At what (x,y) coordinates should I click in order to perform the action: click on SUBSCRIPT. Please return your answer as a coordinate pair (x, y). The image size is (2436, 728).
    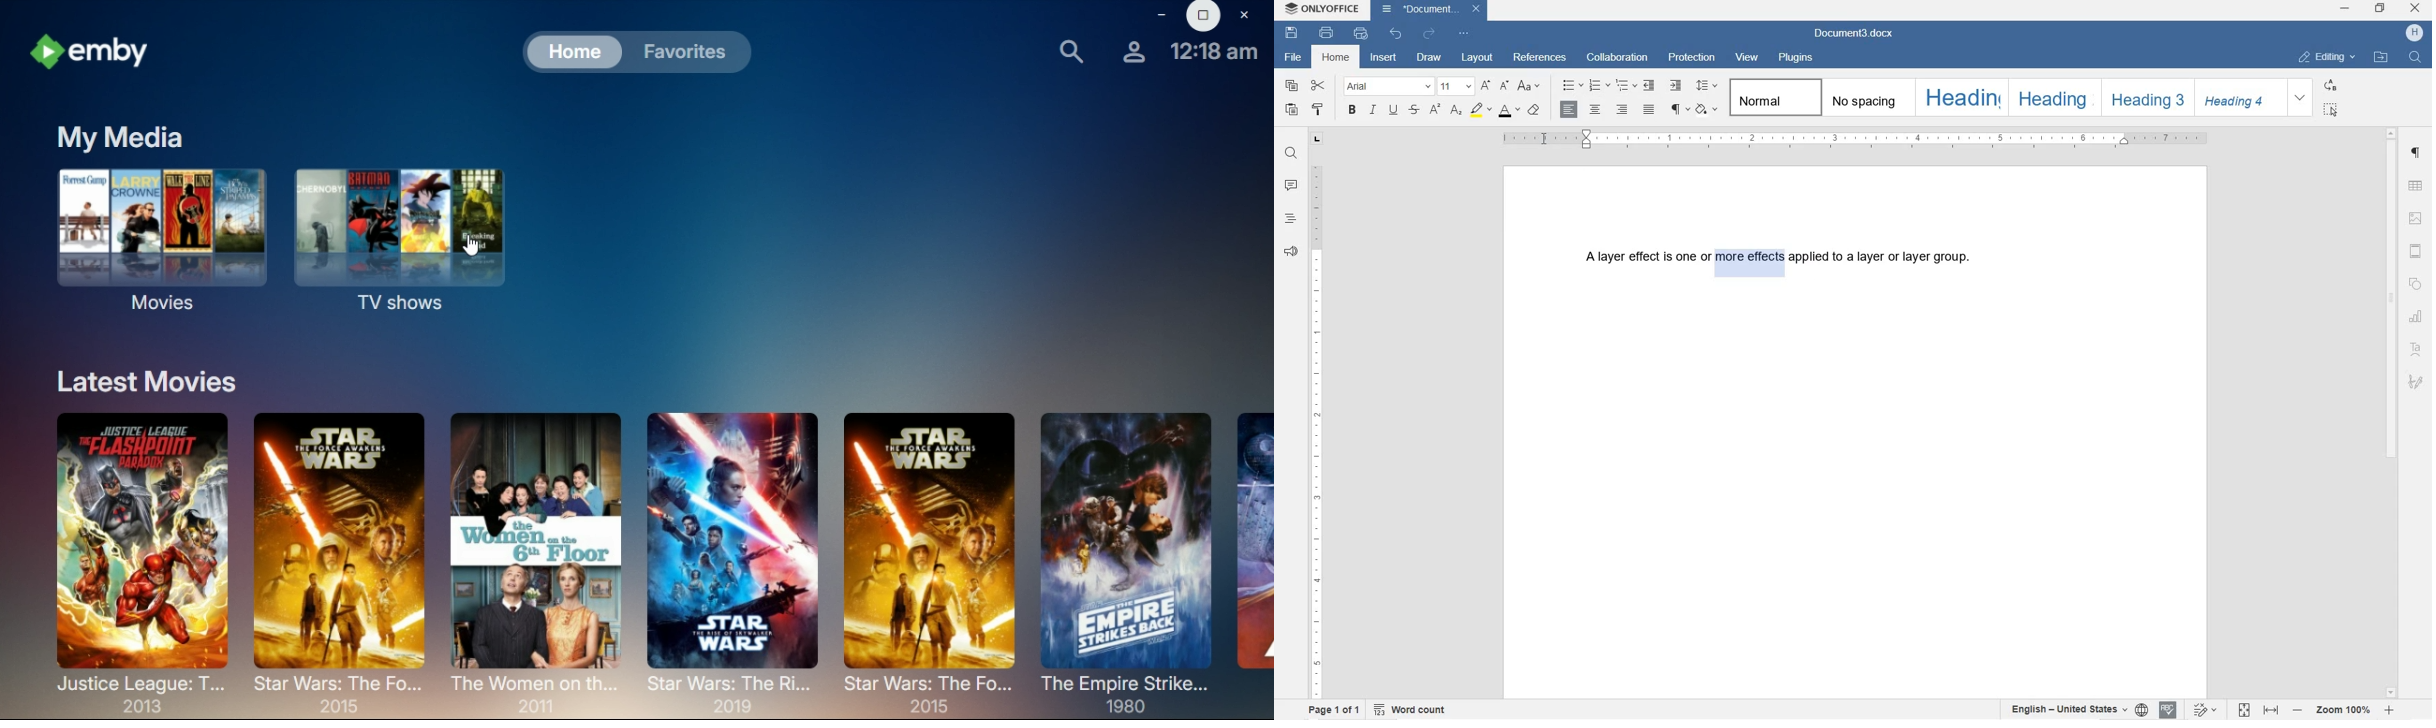
    Looking at the image, I should click on (1456, 110).